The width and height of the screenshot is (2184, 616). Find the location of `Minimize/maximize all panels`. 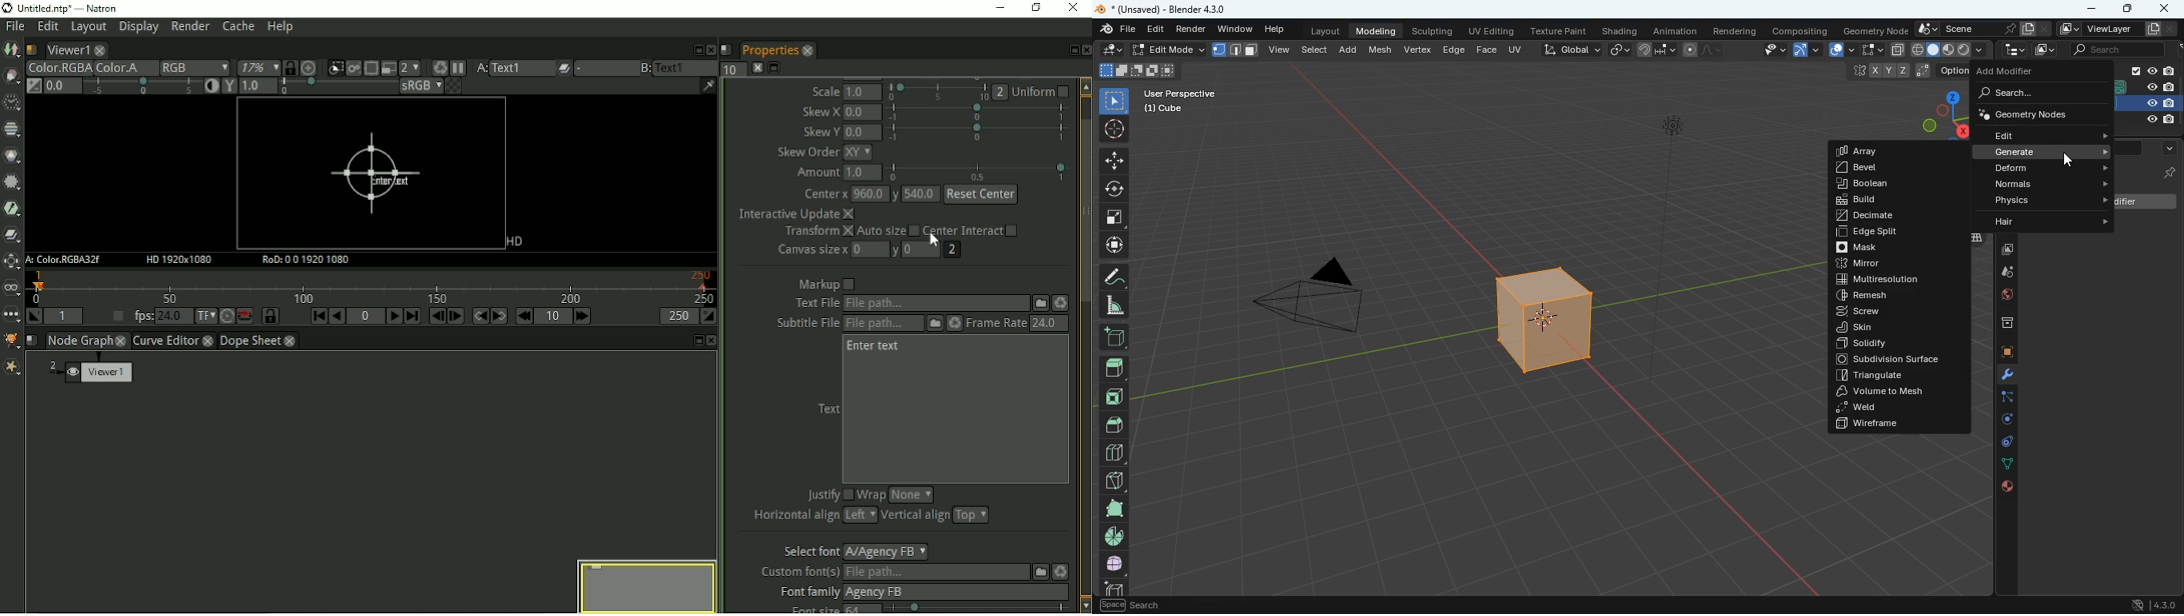

Minimize/maximize all panels is located at coordinates (776, 68).